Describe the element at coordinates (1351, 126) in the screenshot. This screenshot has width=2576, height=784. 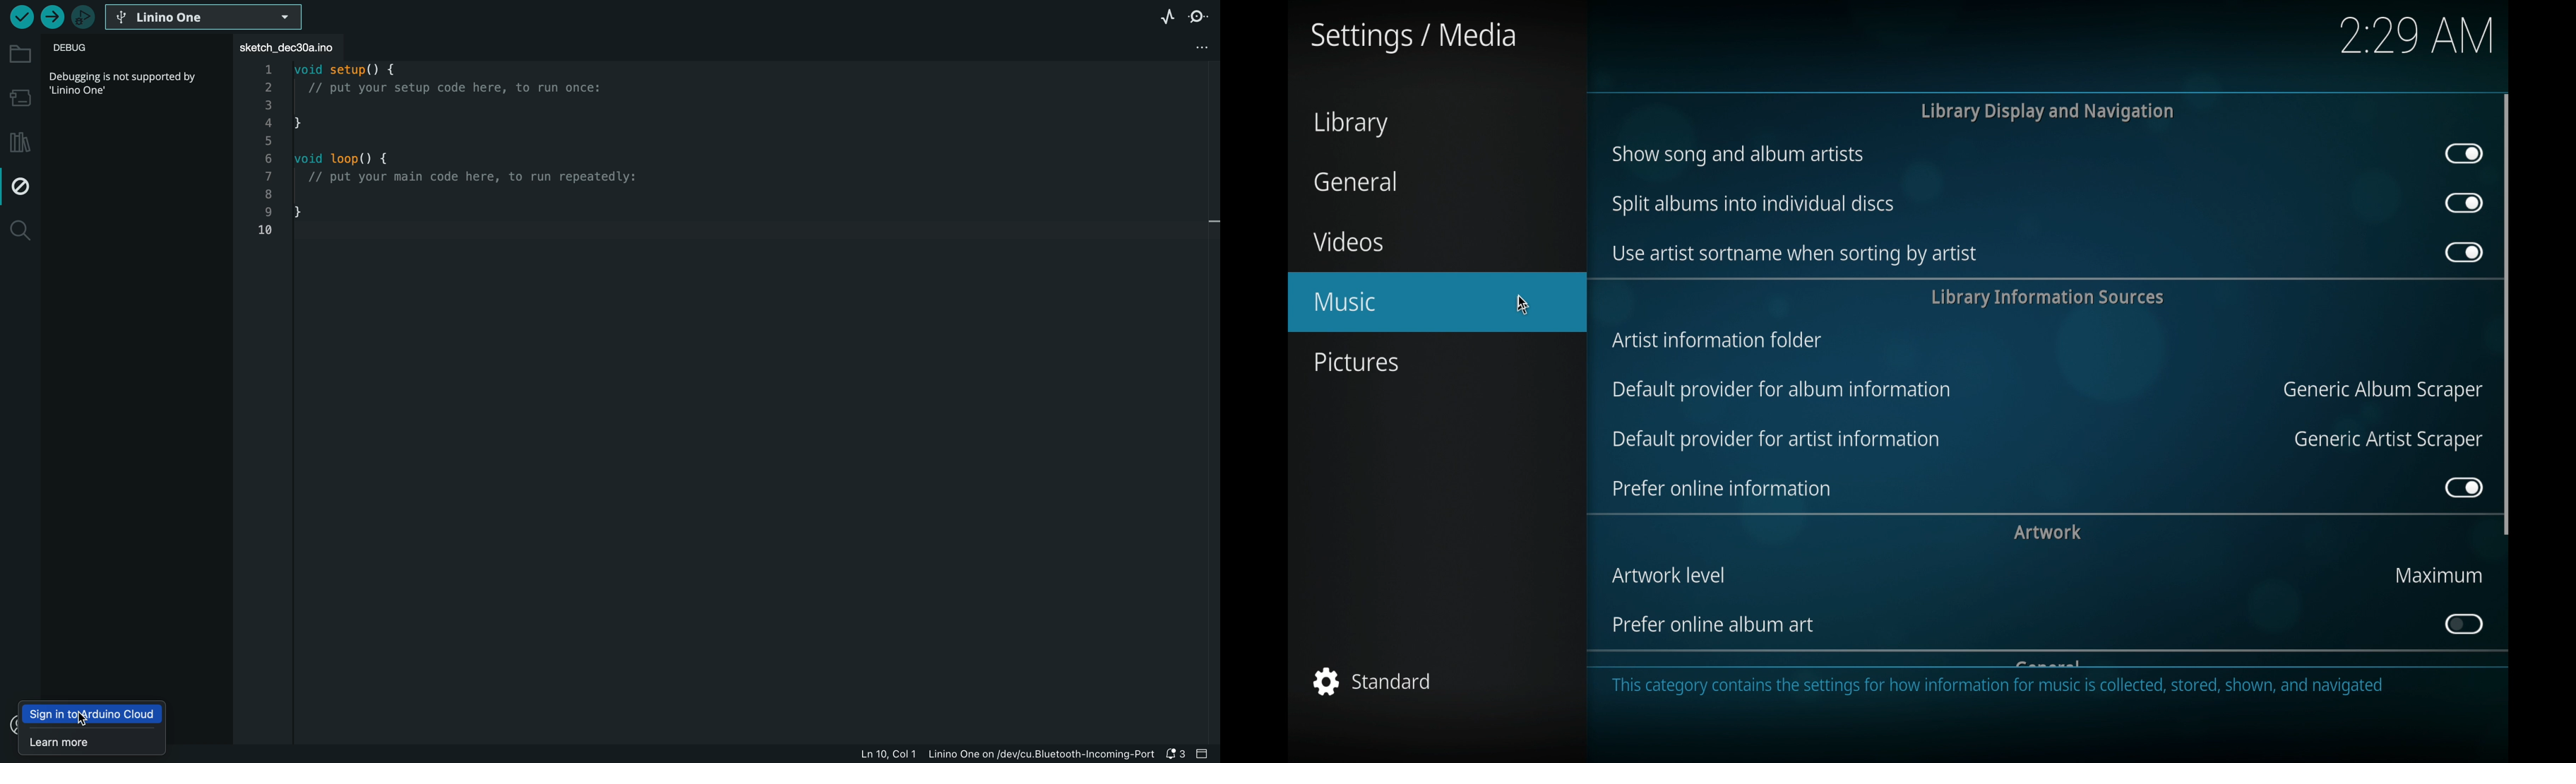
I see `library` at that location.